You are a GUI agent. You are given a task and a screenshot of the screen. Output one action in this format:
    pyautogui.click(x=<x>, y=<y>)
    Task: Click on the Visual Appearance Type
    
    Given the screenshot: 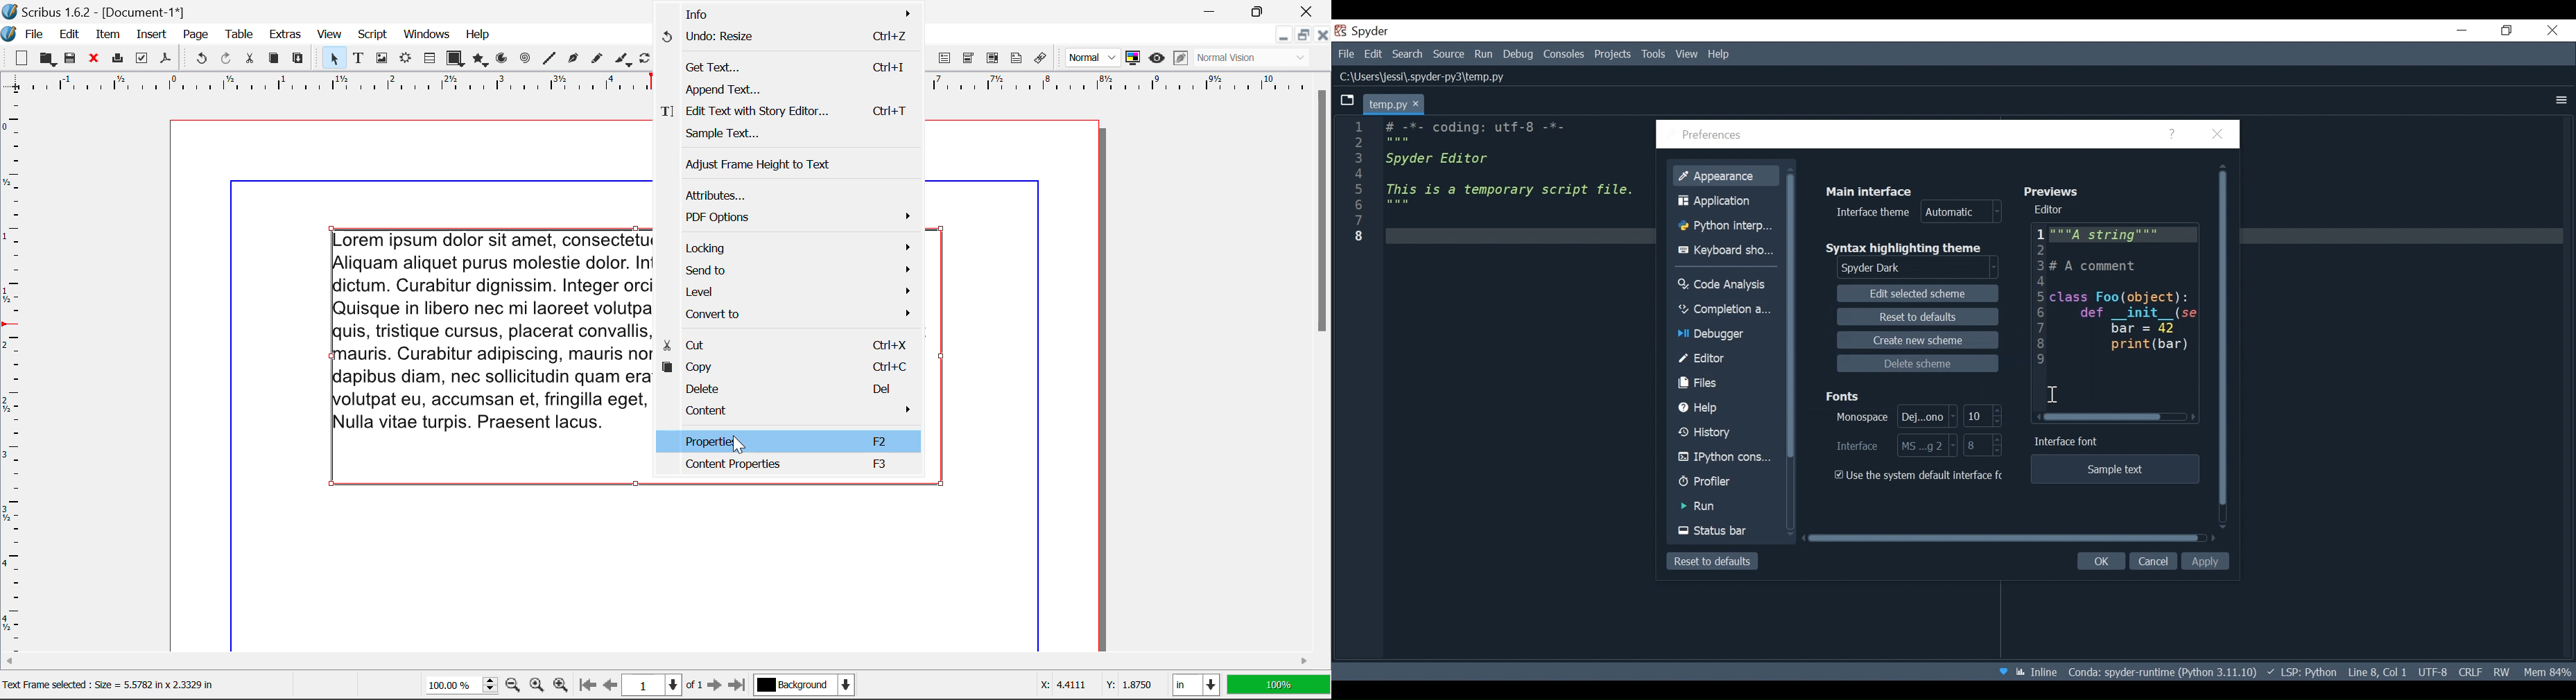 What is the action you would take?
    pyautogui.click(x=1253, y=59)
    